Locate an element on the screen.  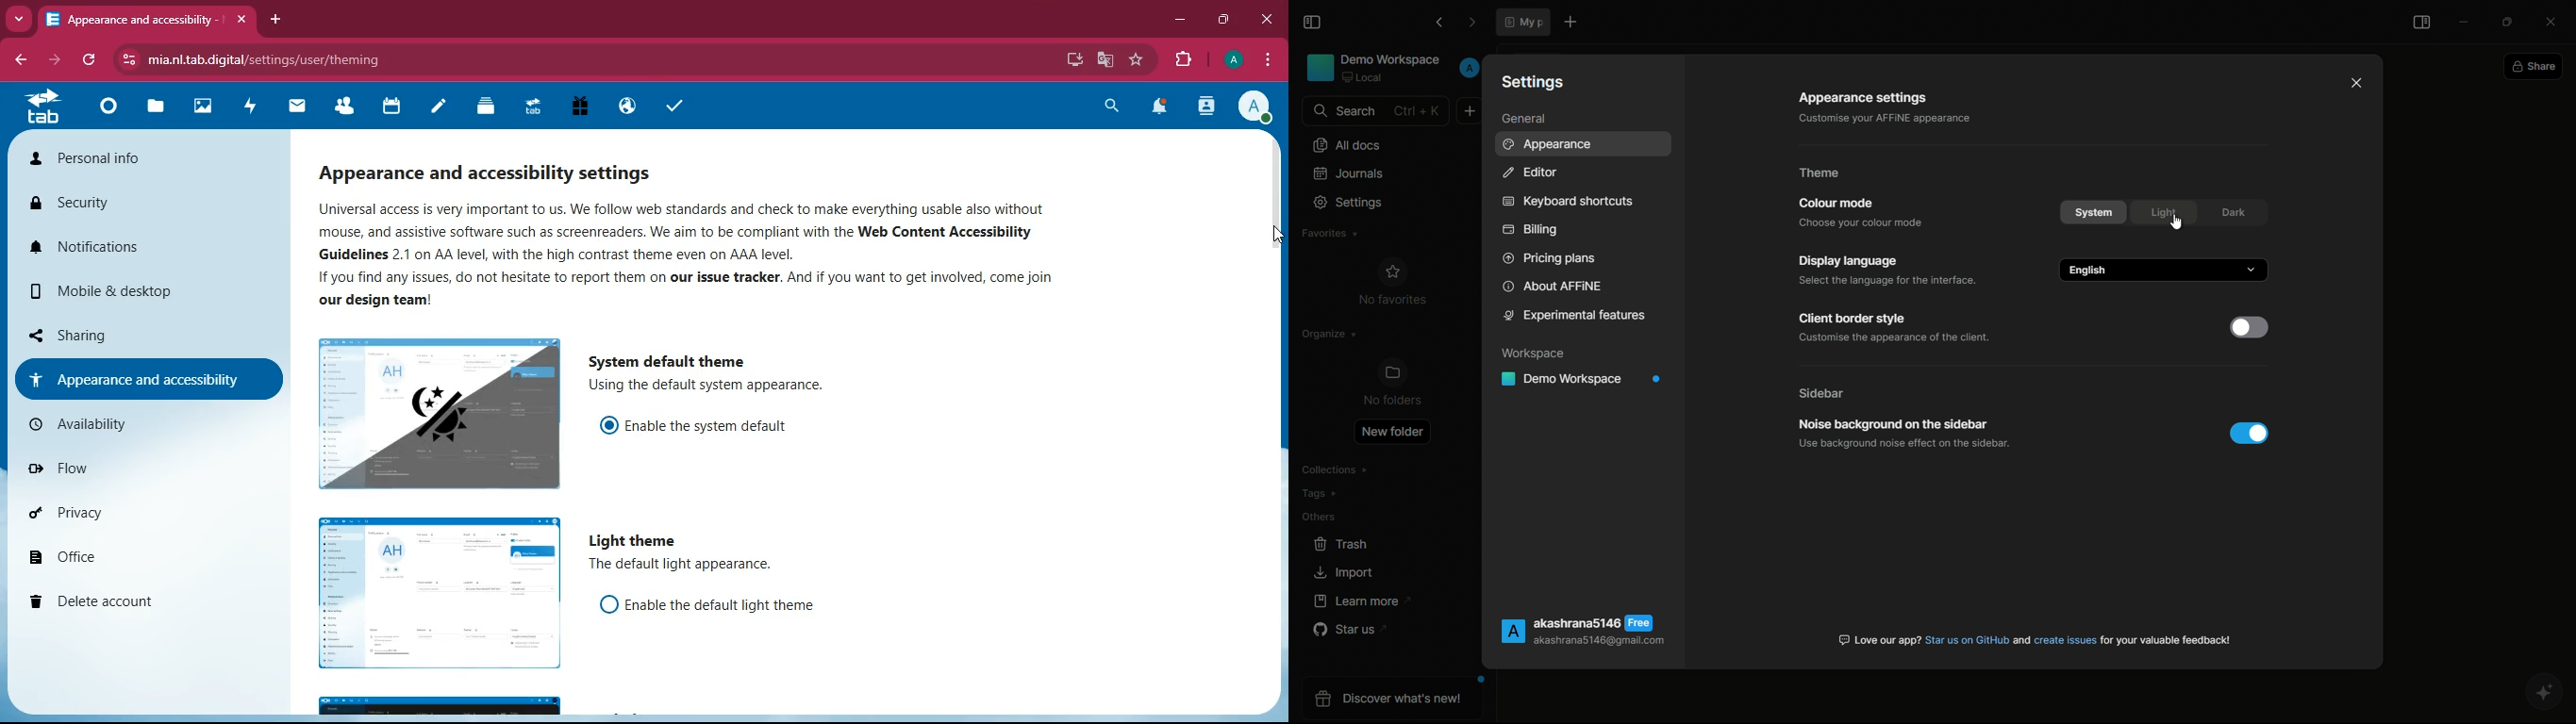
Choose your colour mode is located at coordinates (1865, 222).